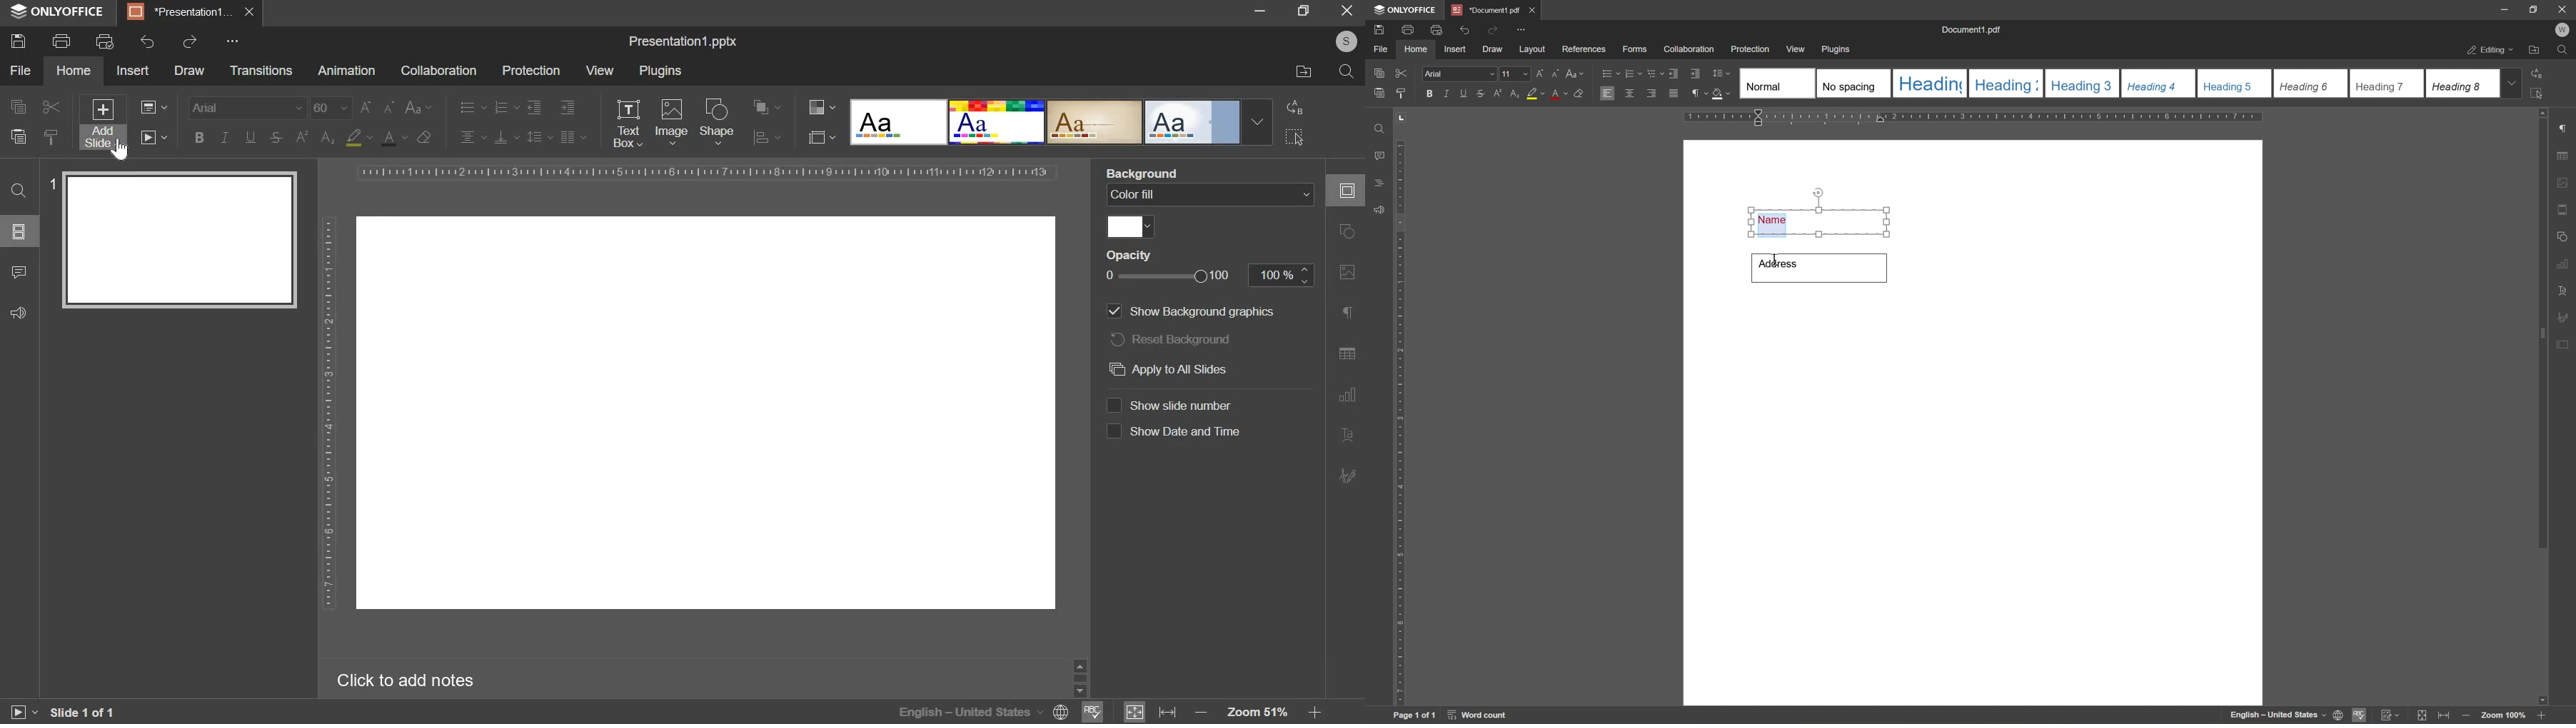 The width and height of the screenshot is (2576, 728). Describe the element at coordinates (328, 411) in the screenshot. I see `vertical scale` at that location.